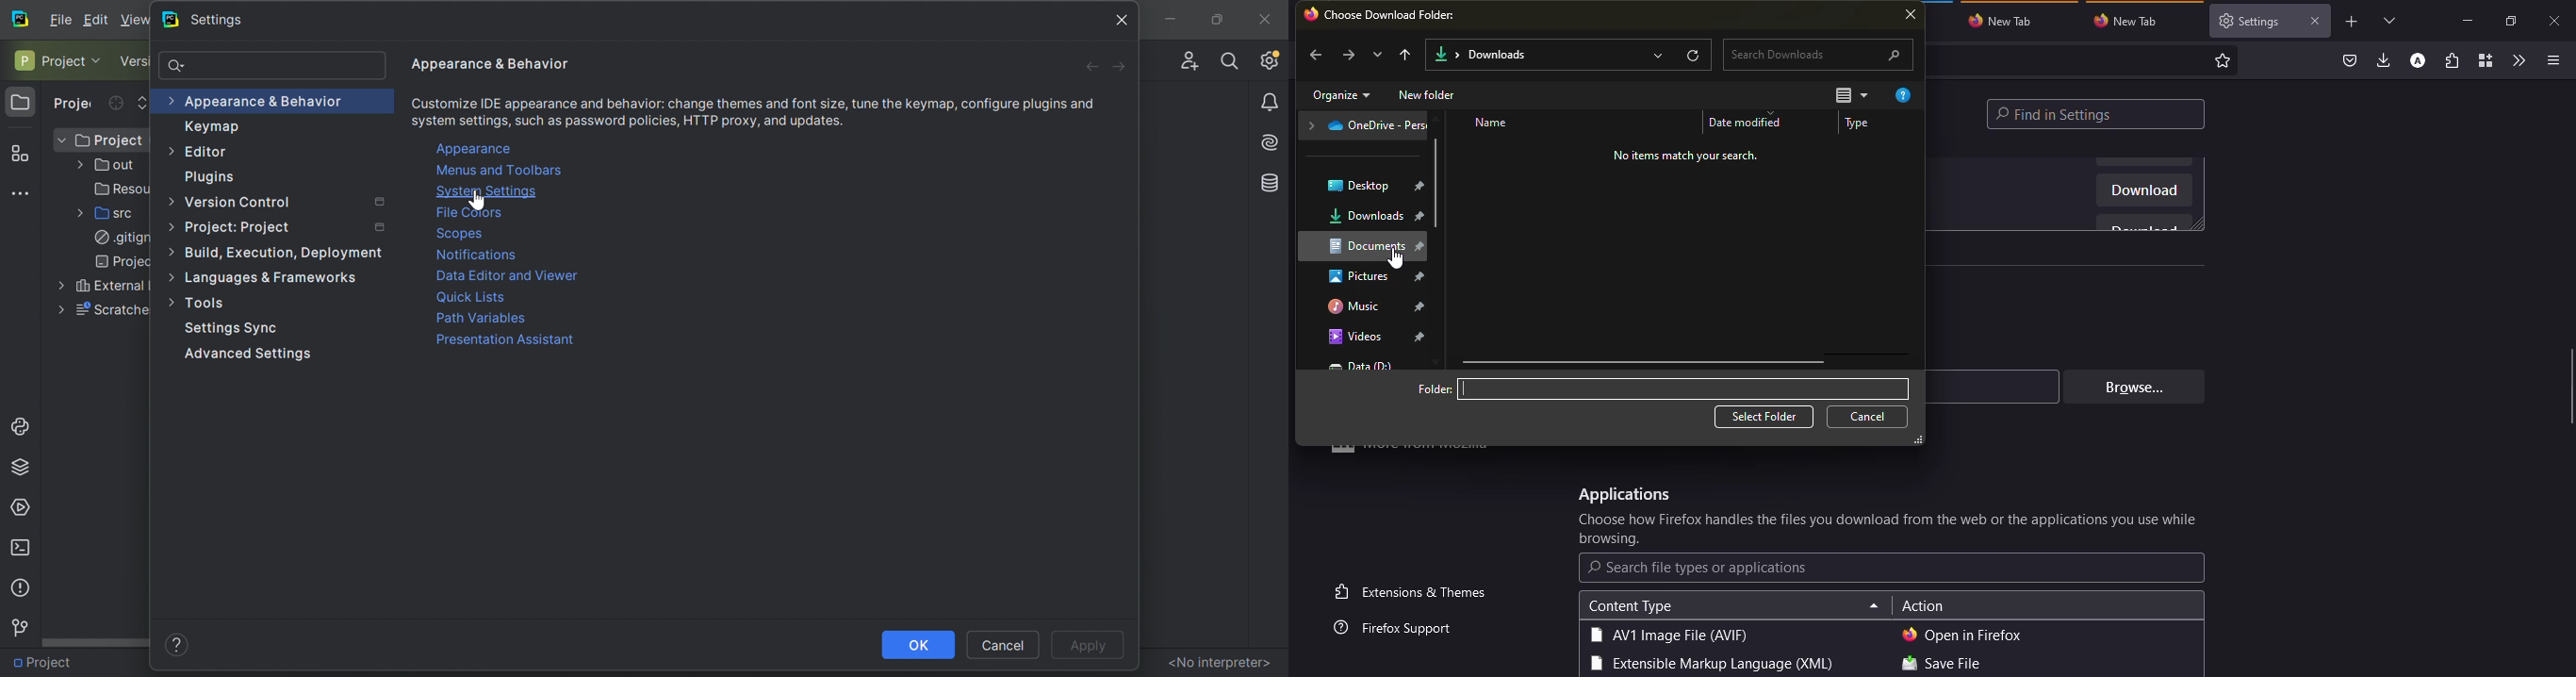 This screenshot has width=2576, height=700. What do you see at coordinates (1749, 123) in the screenshot?
I see `date modified` at bounding box center [1749, 123].